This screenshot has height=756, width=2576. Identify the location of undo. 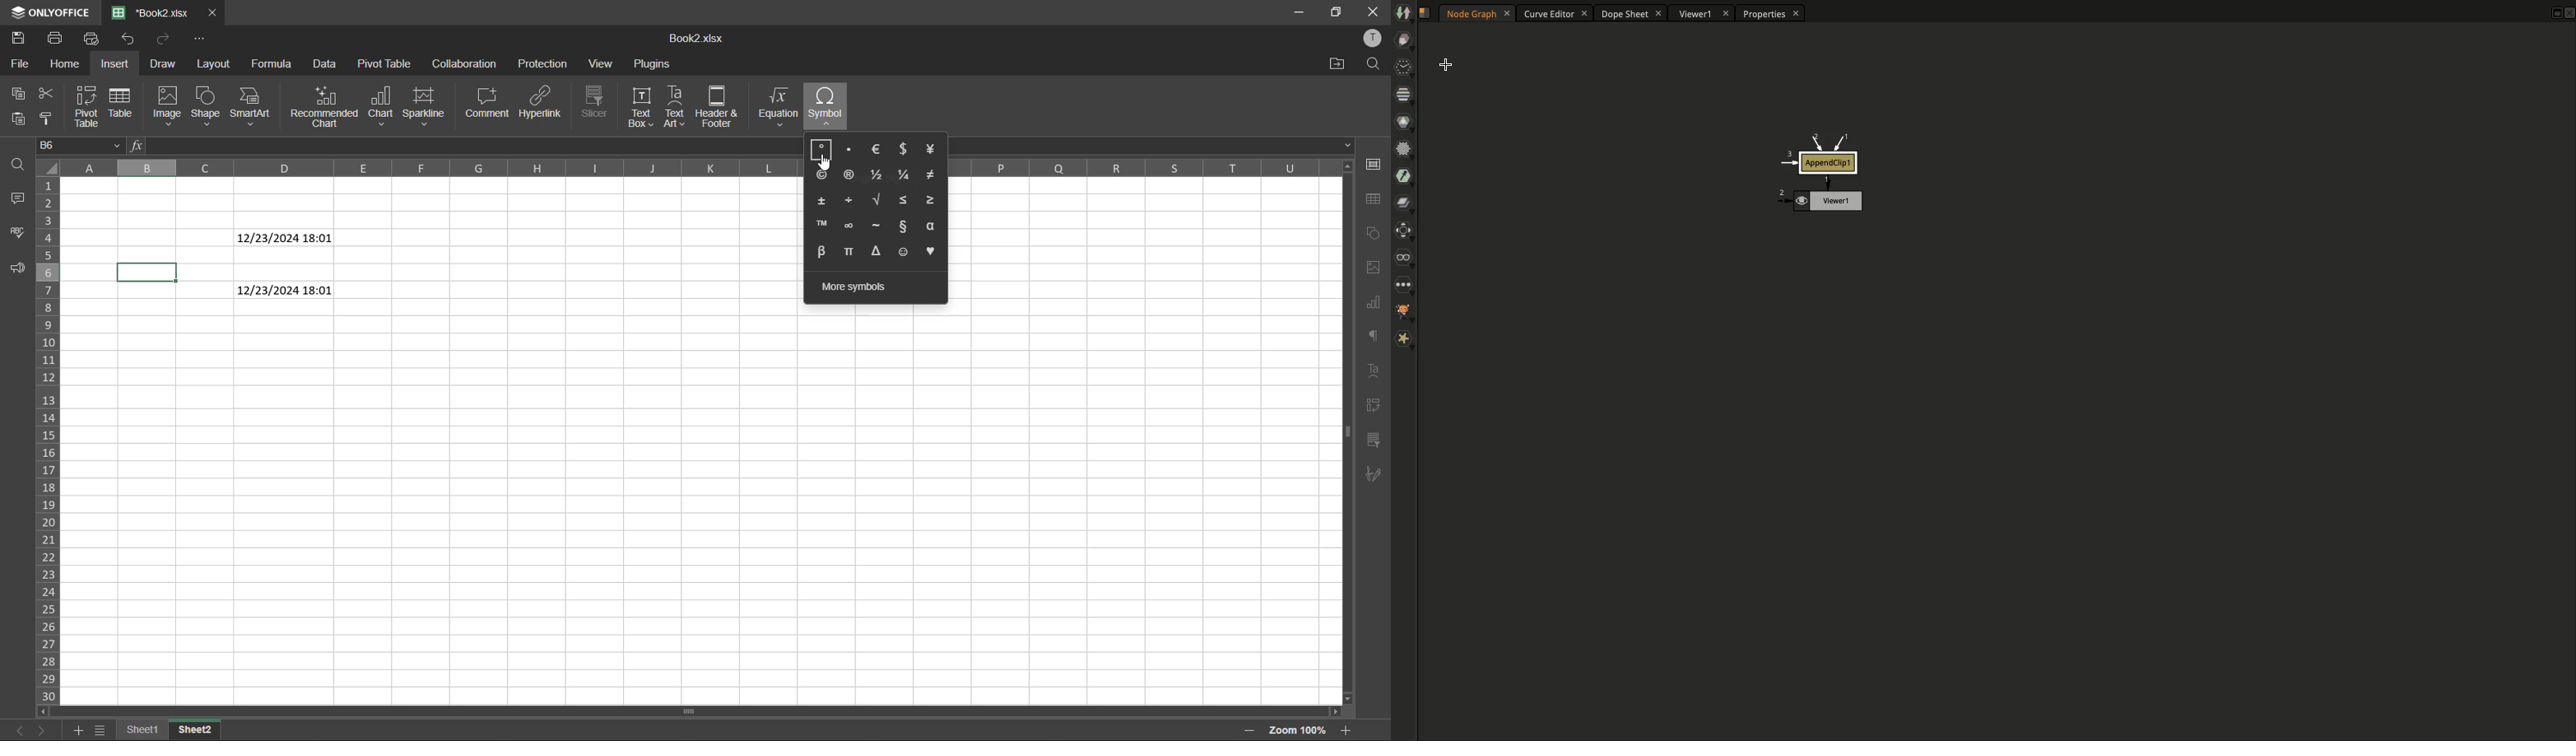
(163, 40).